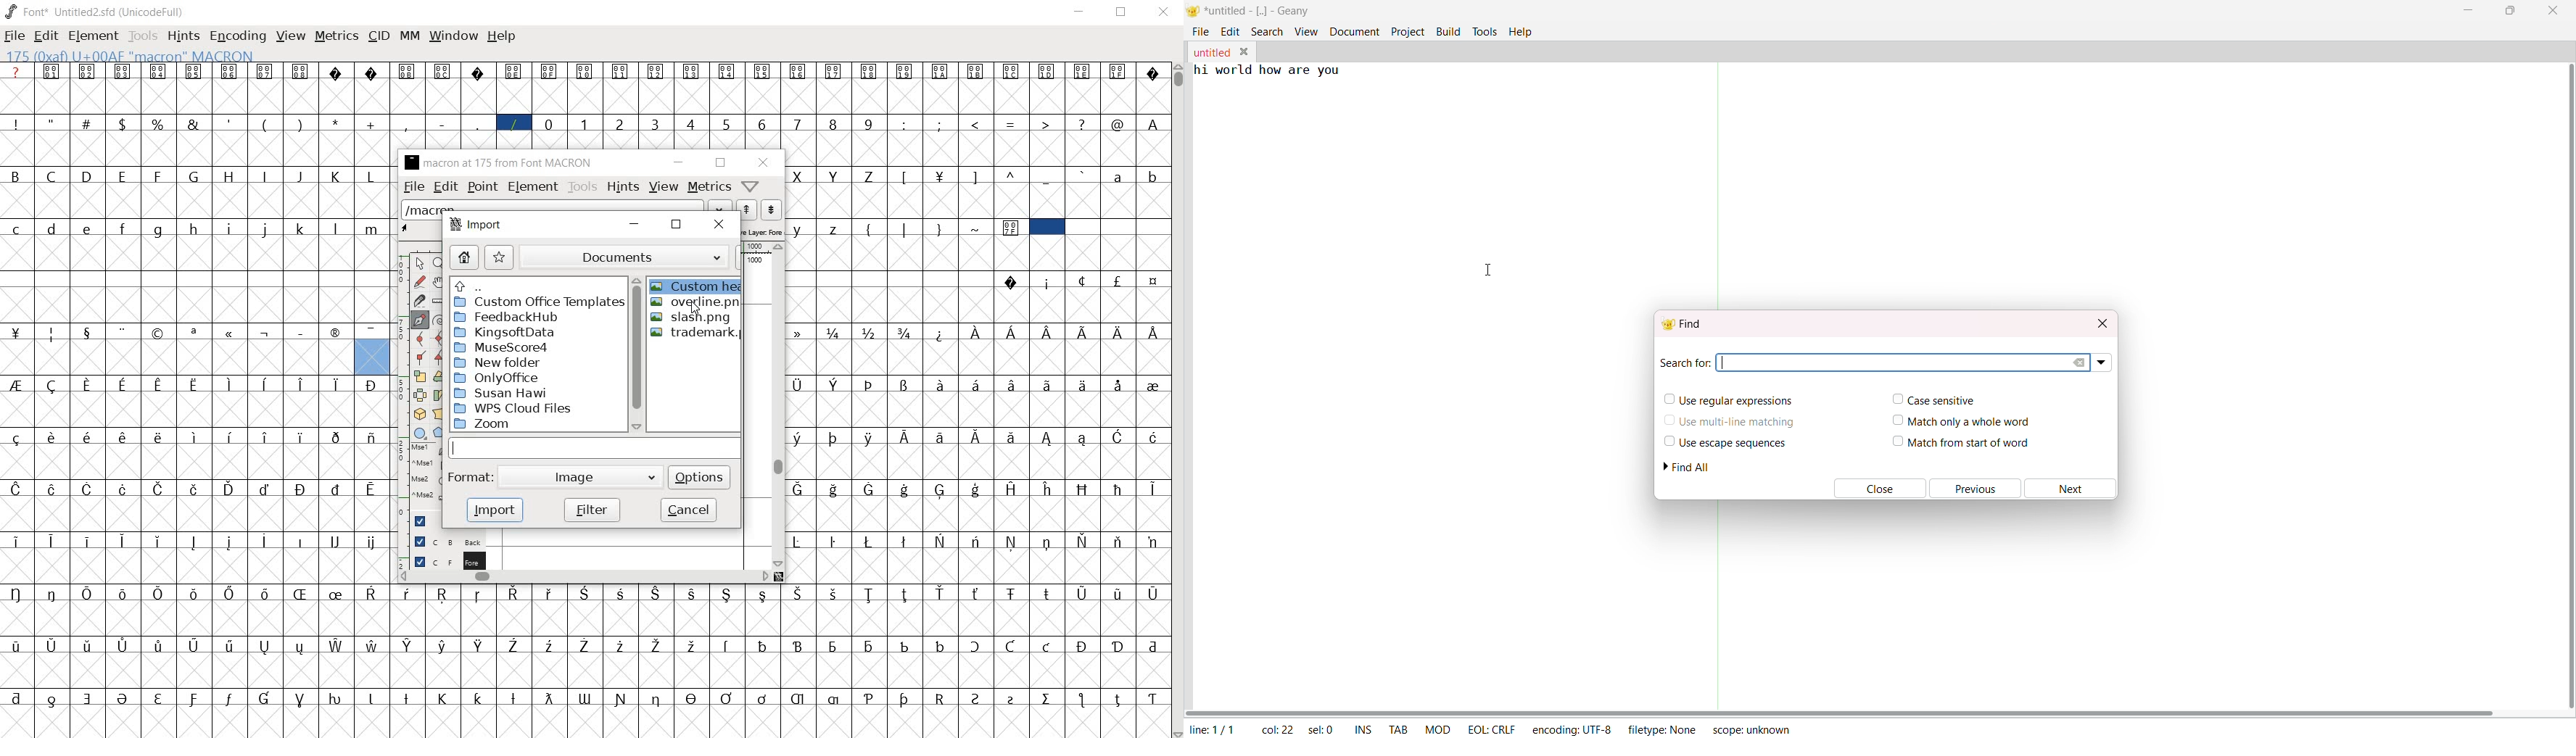  What do you see at coordinates (1685, 360) in the screenshot?
I see `search for` at bounding box center [1685, 360].